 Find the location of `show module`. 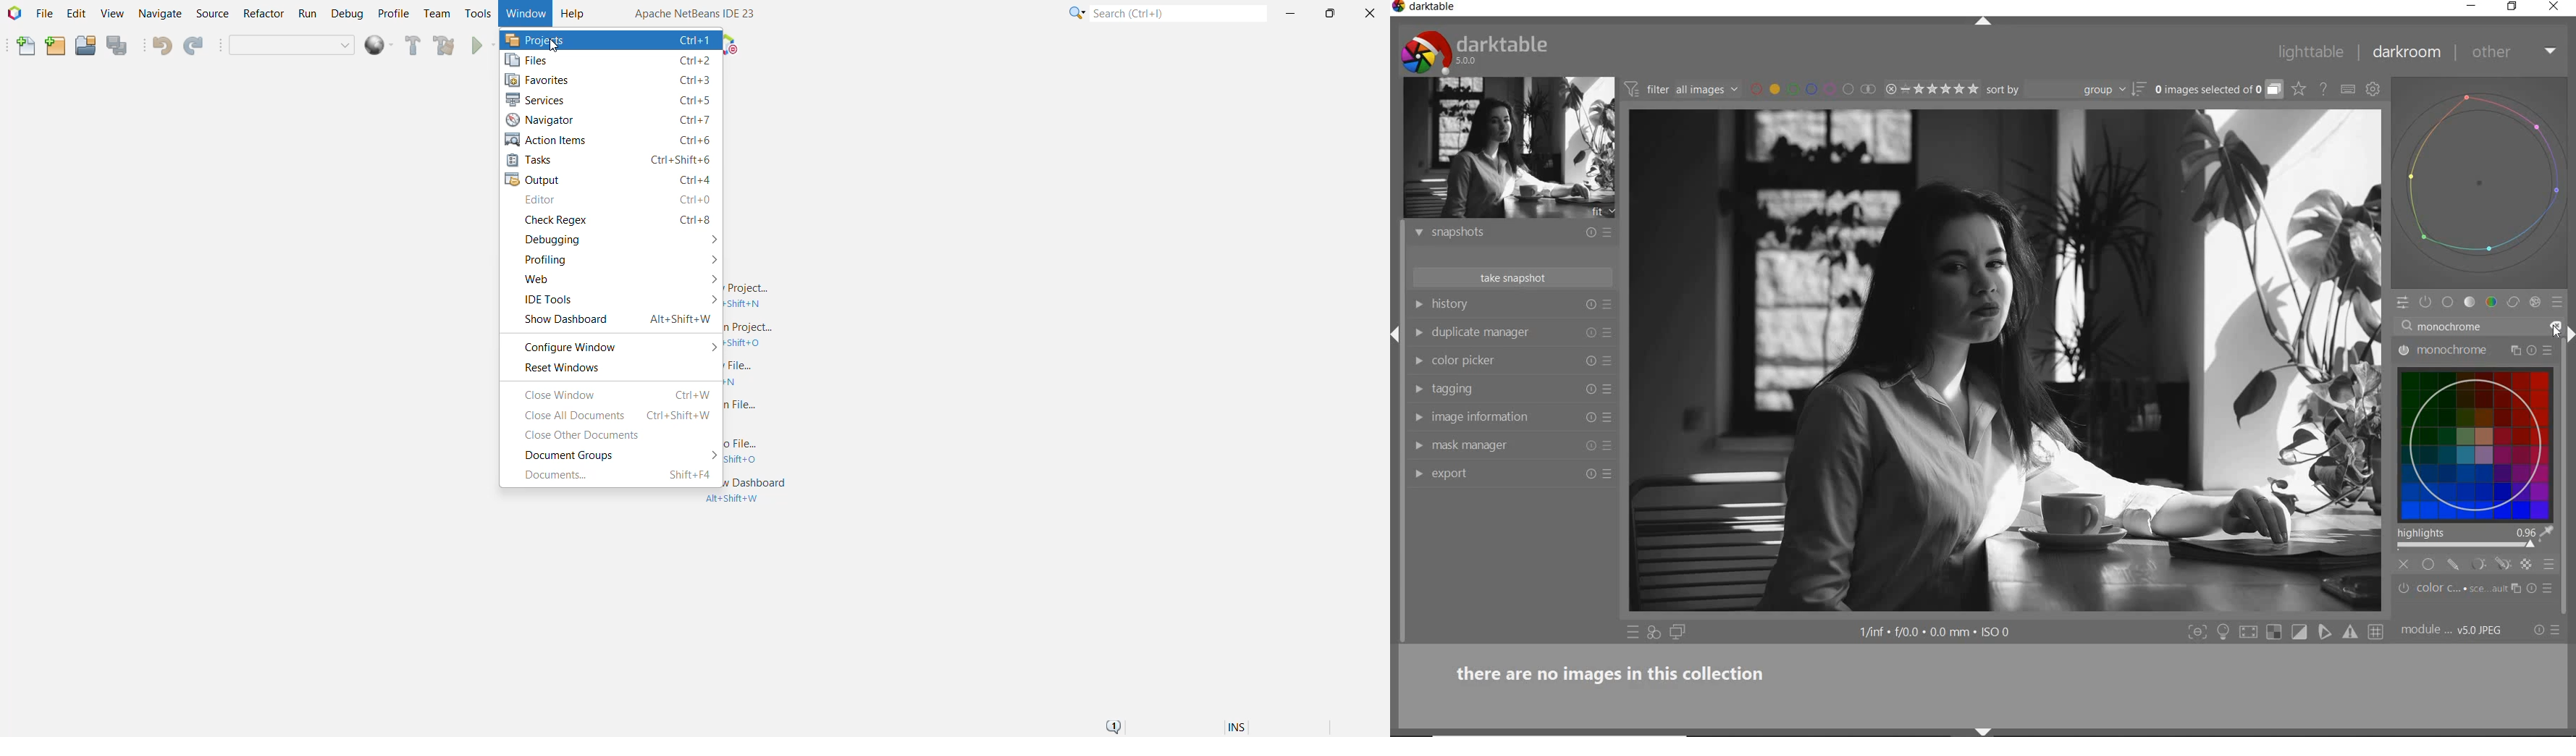

show module is located at coordinates (1418, 475).